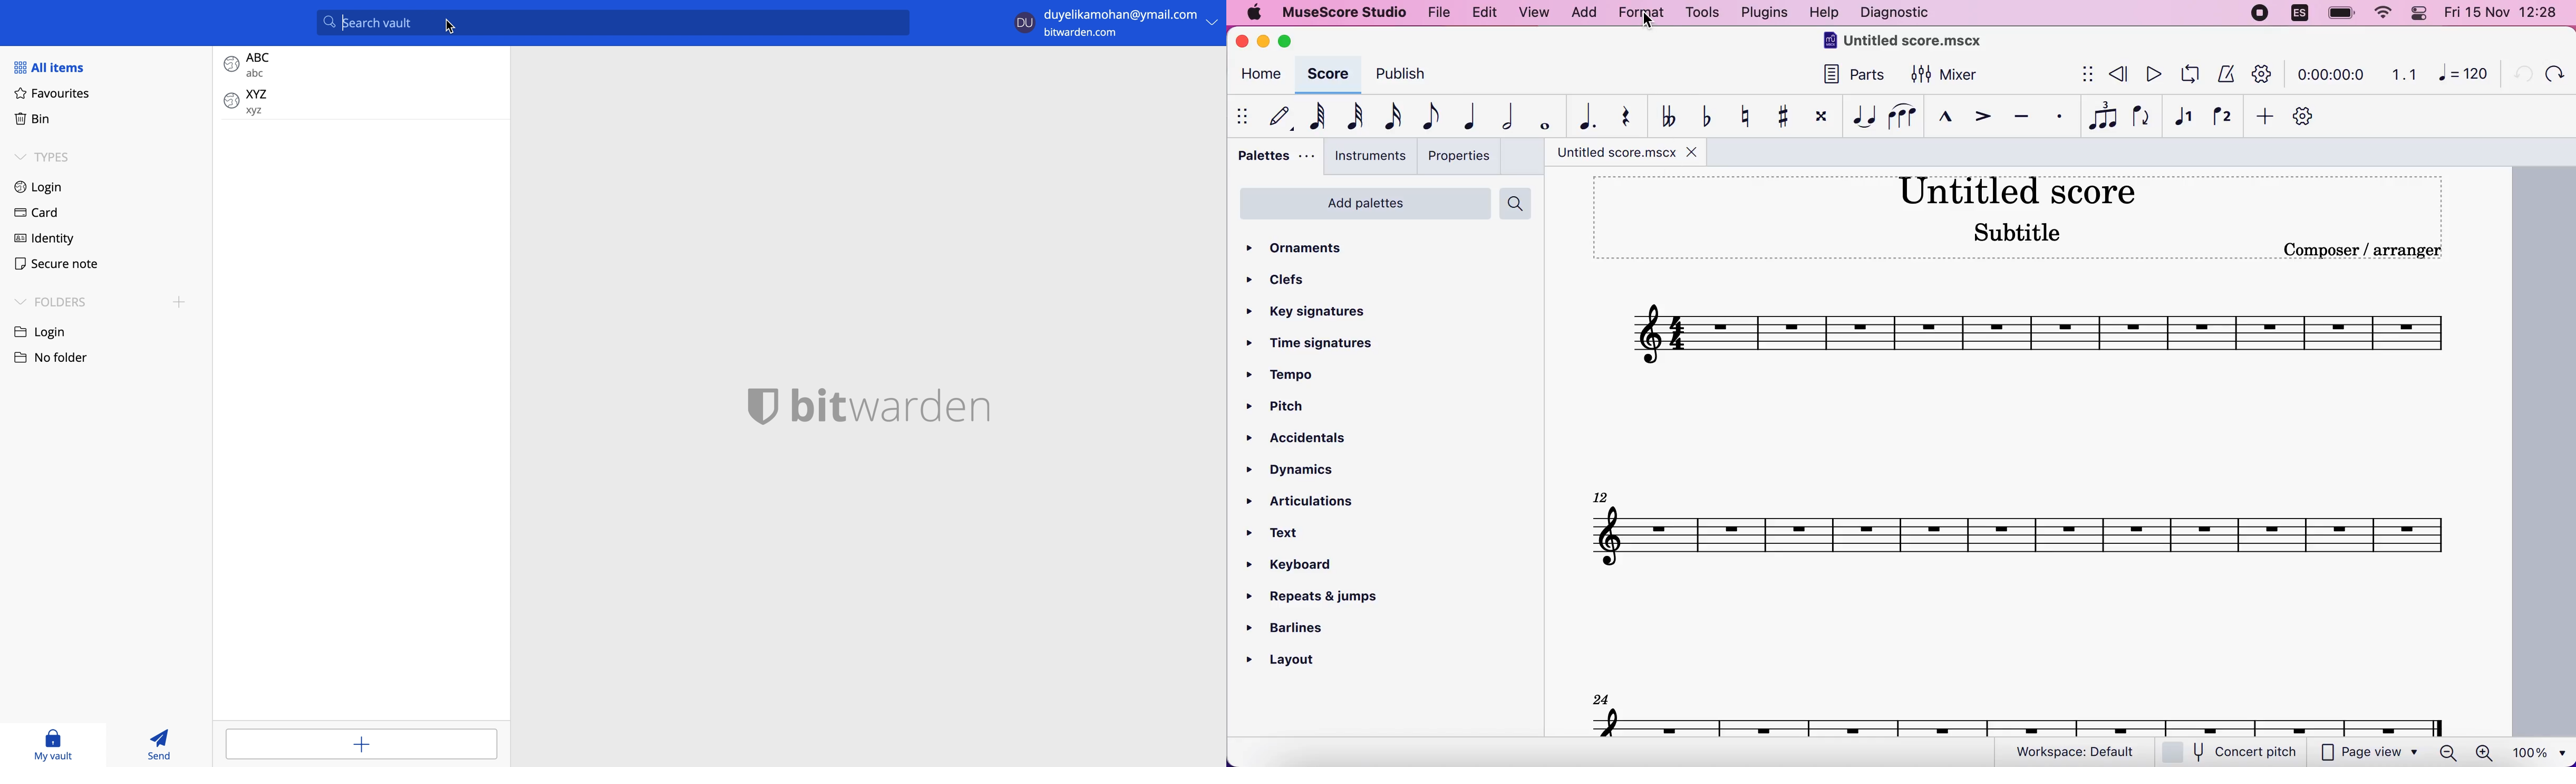  Describe the element at coordinates (2261, 117) in the screenshot. I see `add` at that location.